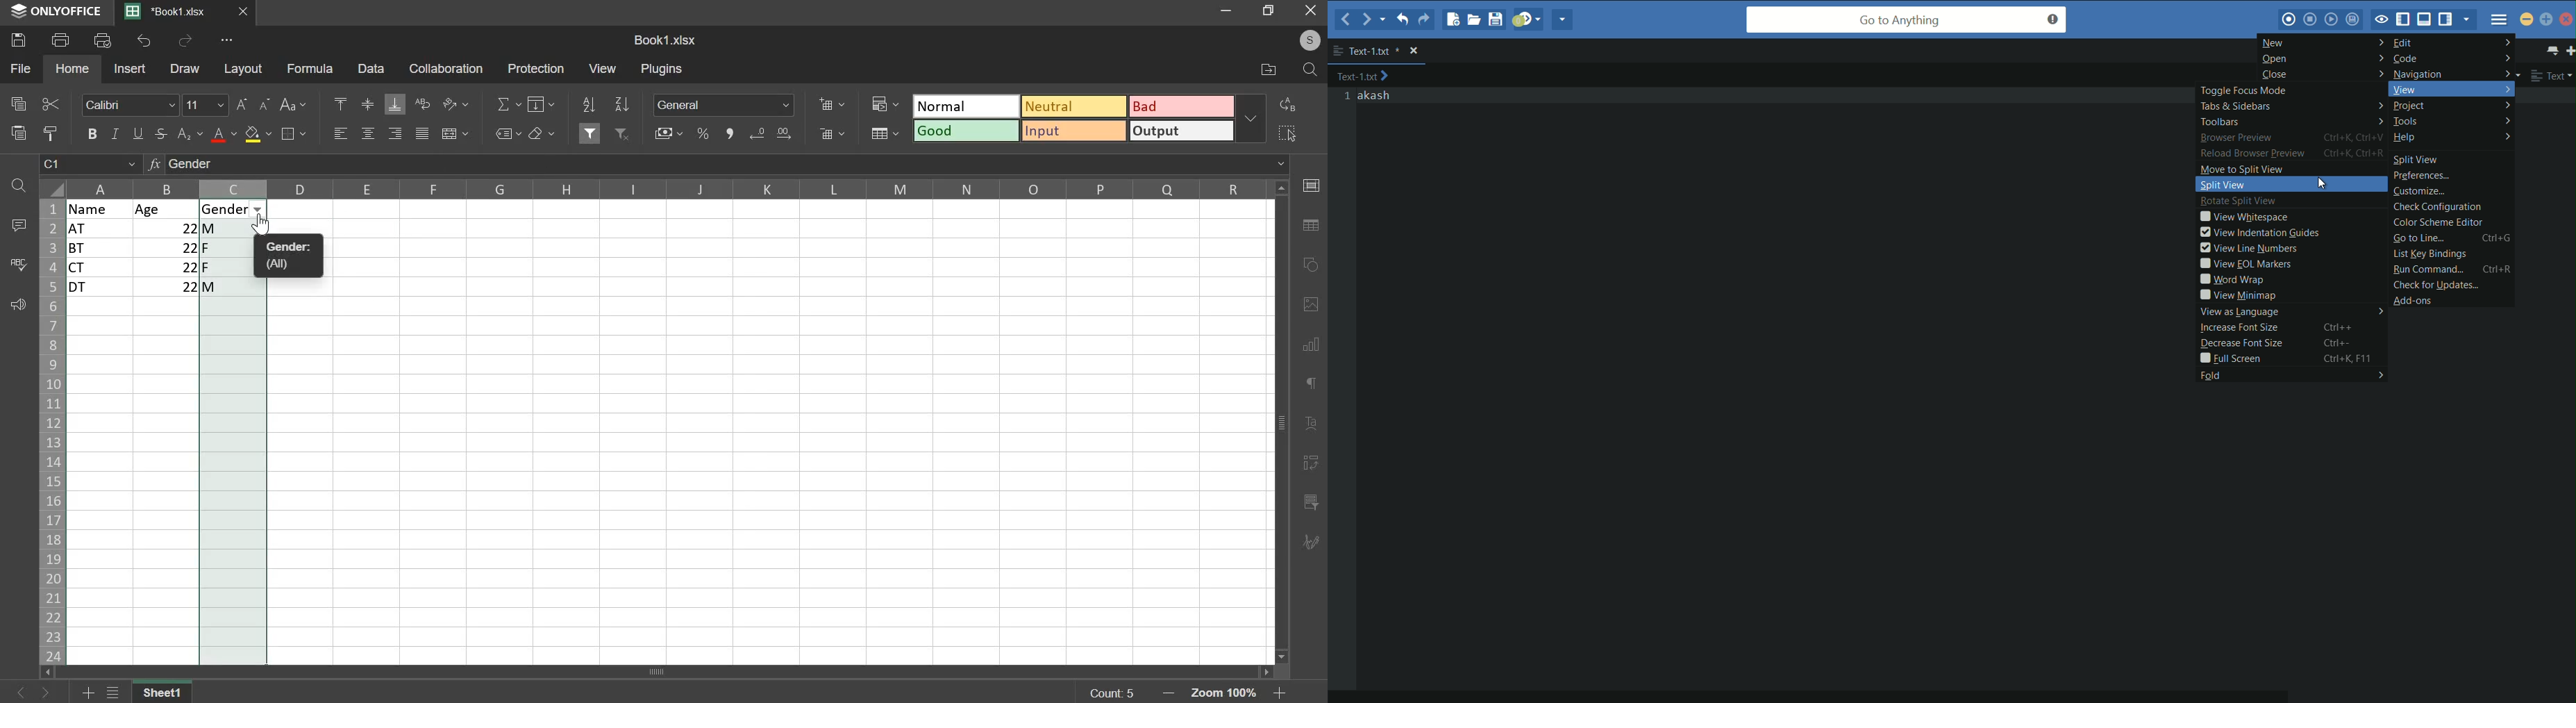 The width and height of the screenshot is (2576, 728). Describe the element at coordinates (535, 68) in the screenshot. I see `protection` at that location.